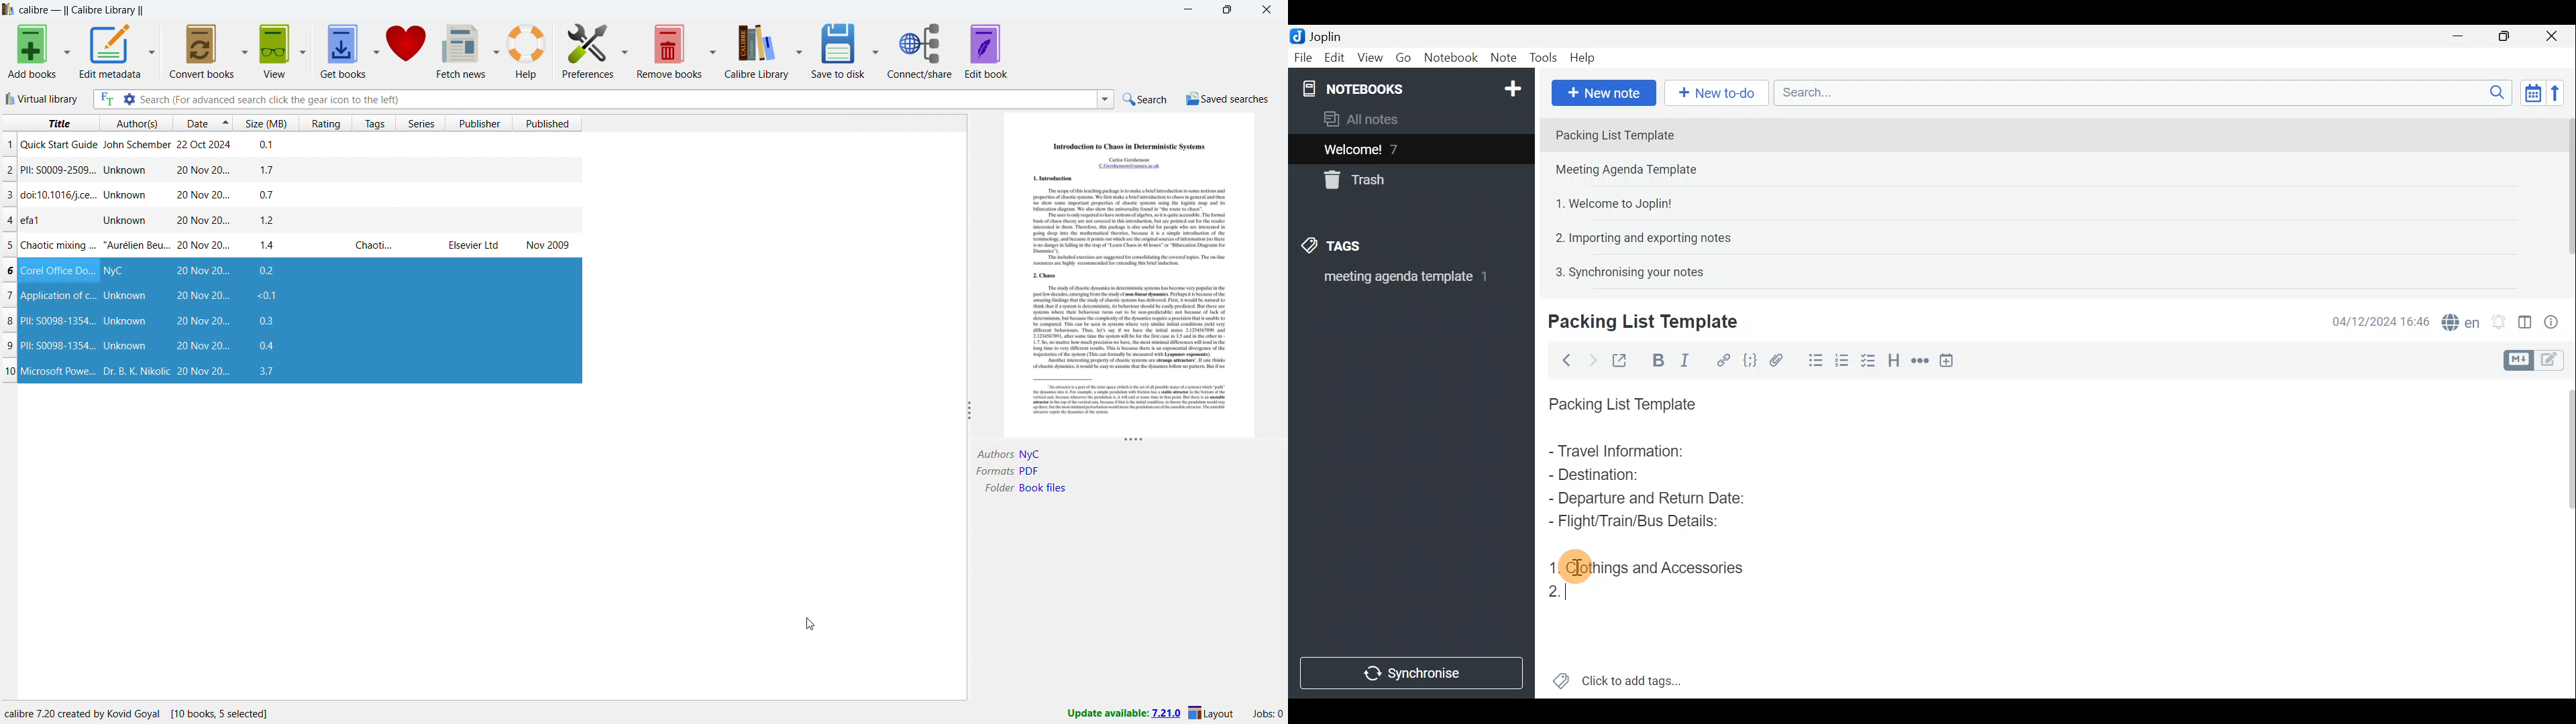 This screenshot has height=728, width=2576. What do you see at coordinates (320, 124) in the screenshot?
I see `sort by rating` at bounding box center [320, 124].